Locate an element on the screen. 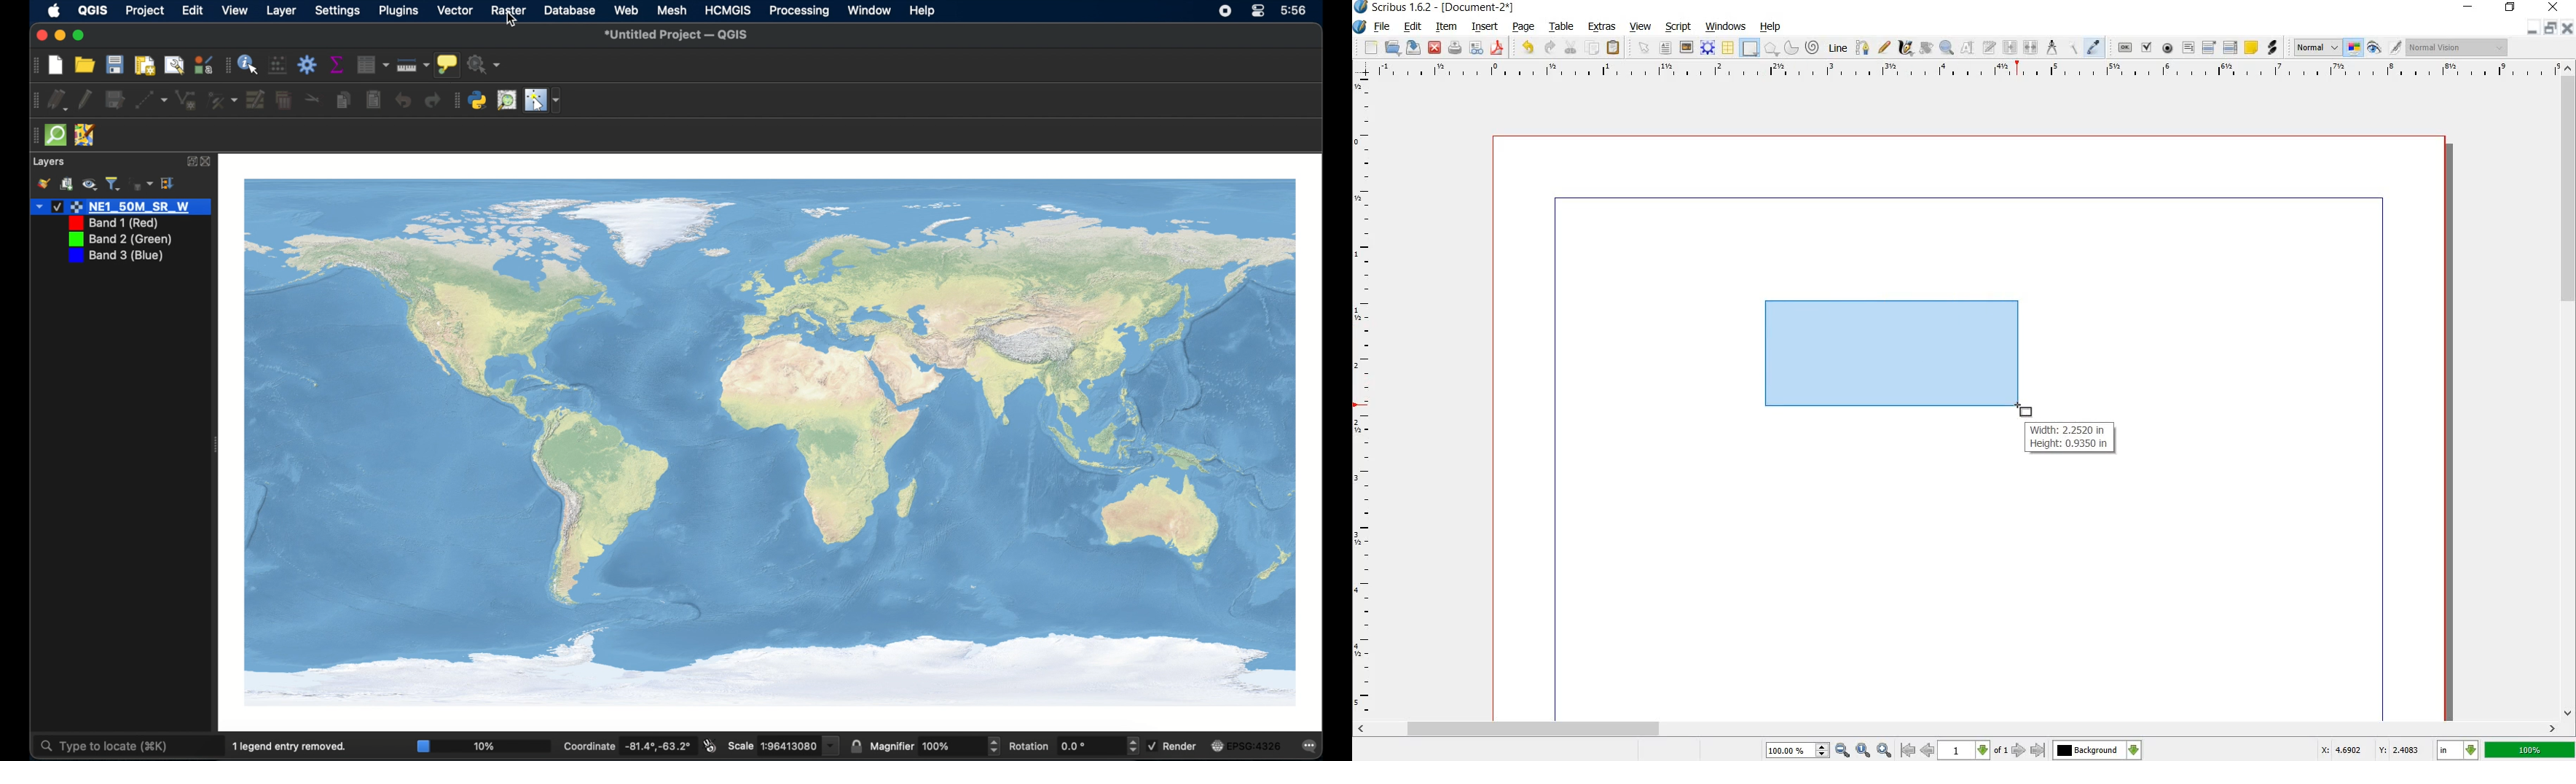 The height and width of the screenshot is (784, 2576). go to previous page is located at coordinates (1927, 750).